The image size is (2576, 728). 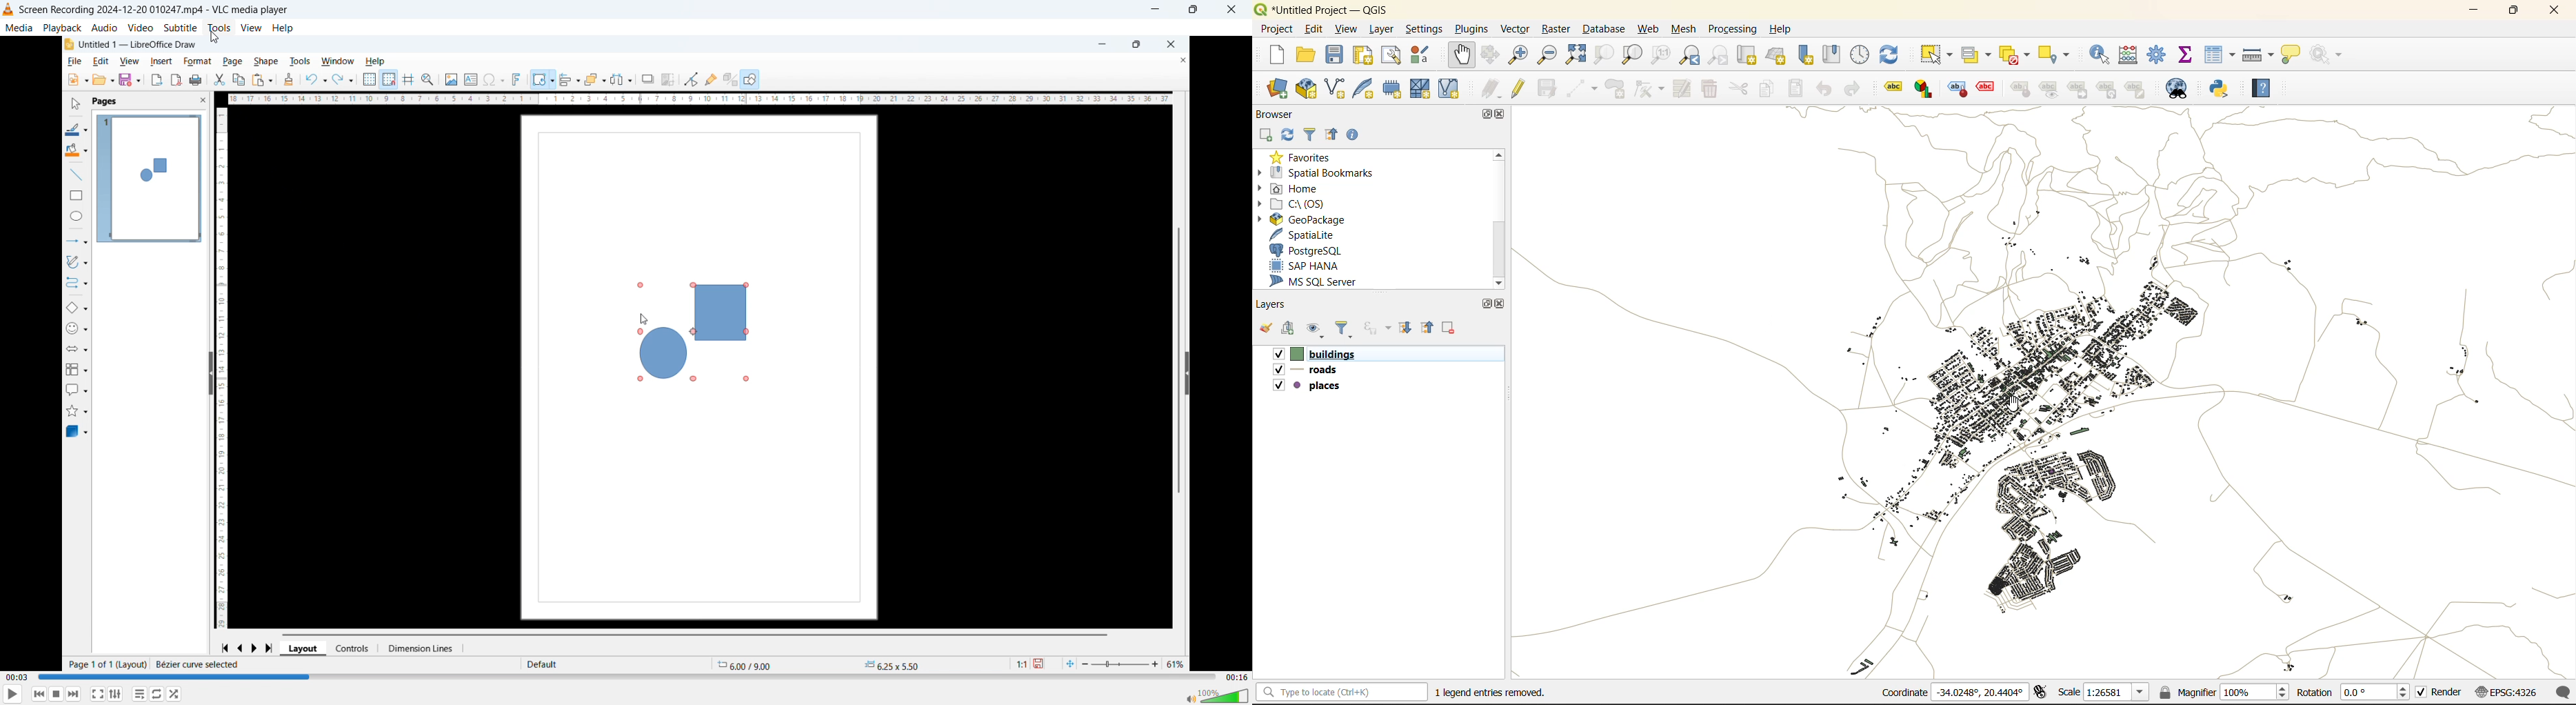 What do you see at coordinates (1312, 384) in the screenshot?
I see `places` at bounding box center [1312, 384].